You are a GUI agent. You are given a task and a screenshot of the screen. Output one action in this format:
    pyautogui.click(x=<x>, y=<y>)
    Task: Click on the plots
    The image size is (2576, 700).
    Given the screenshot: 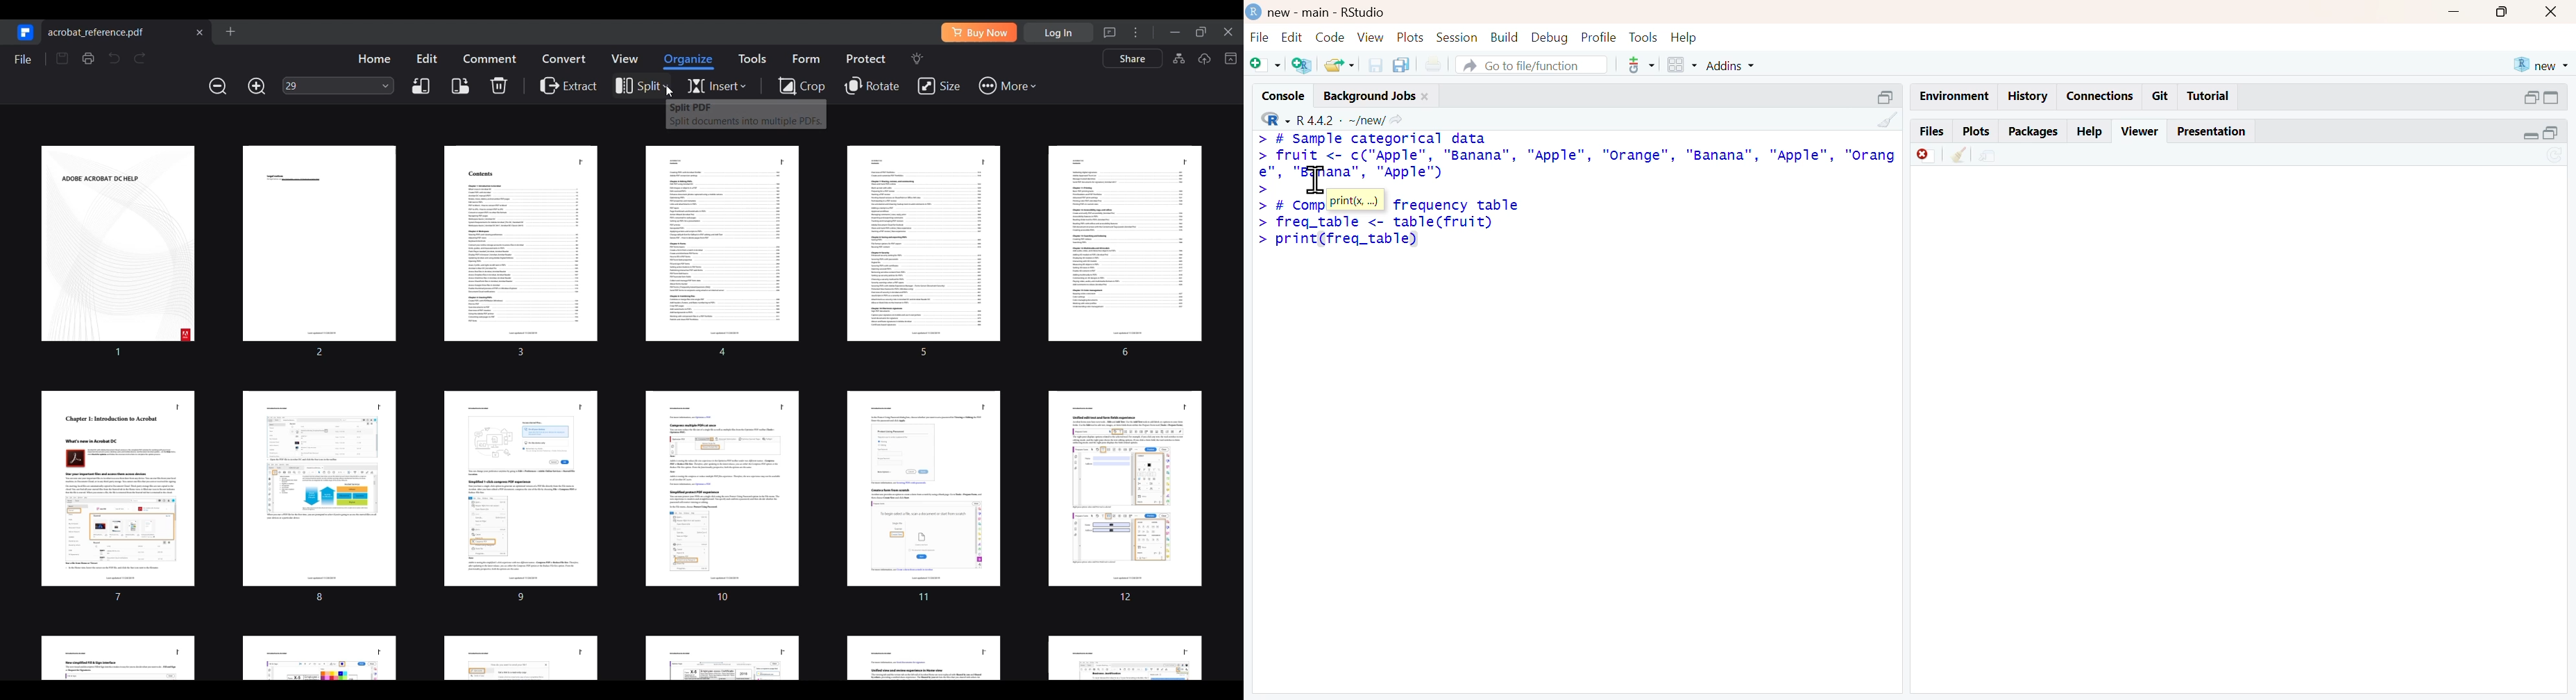 What is the action you would take?
    pyautogui.click(x=1980, y=131)
    